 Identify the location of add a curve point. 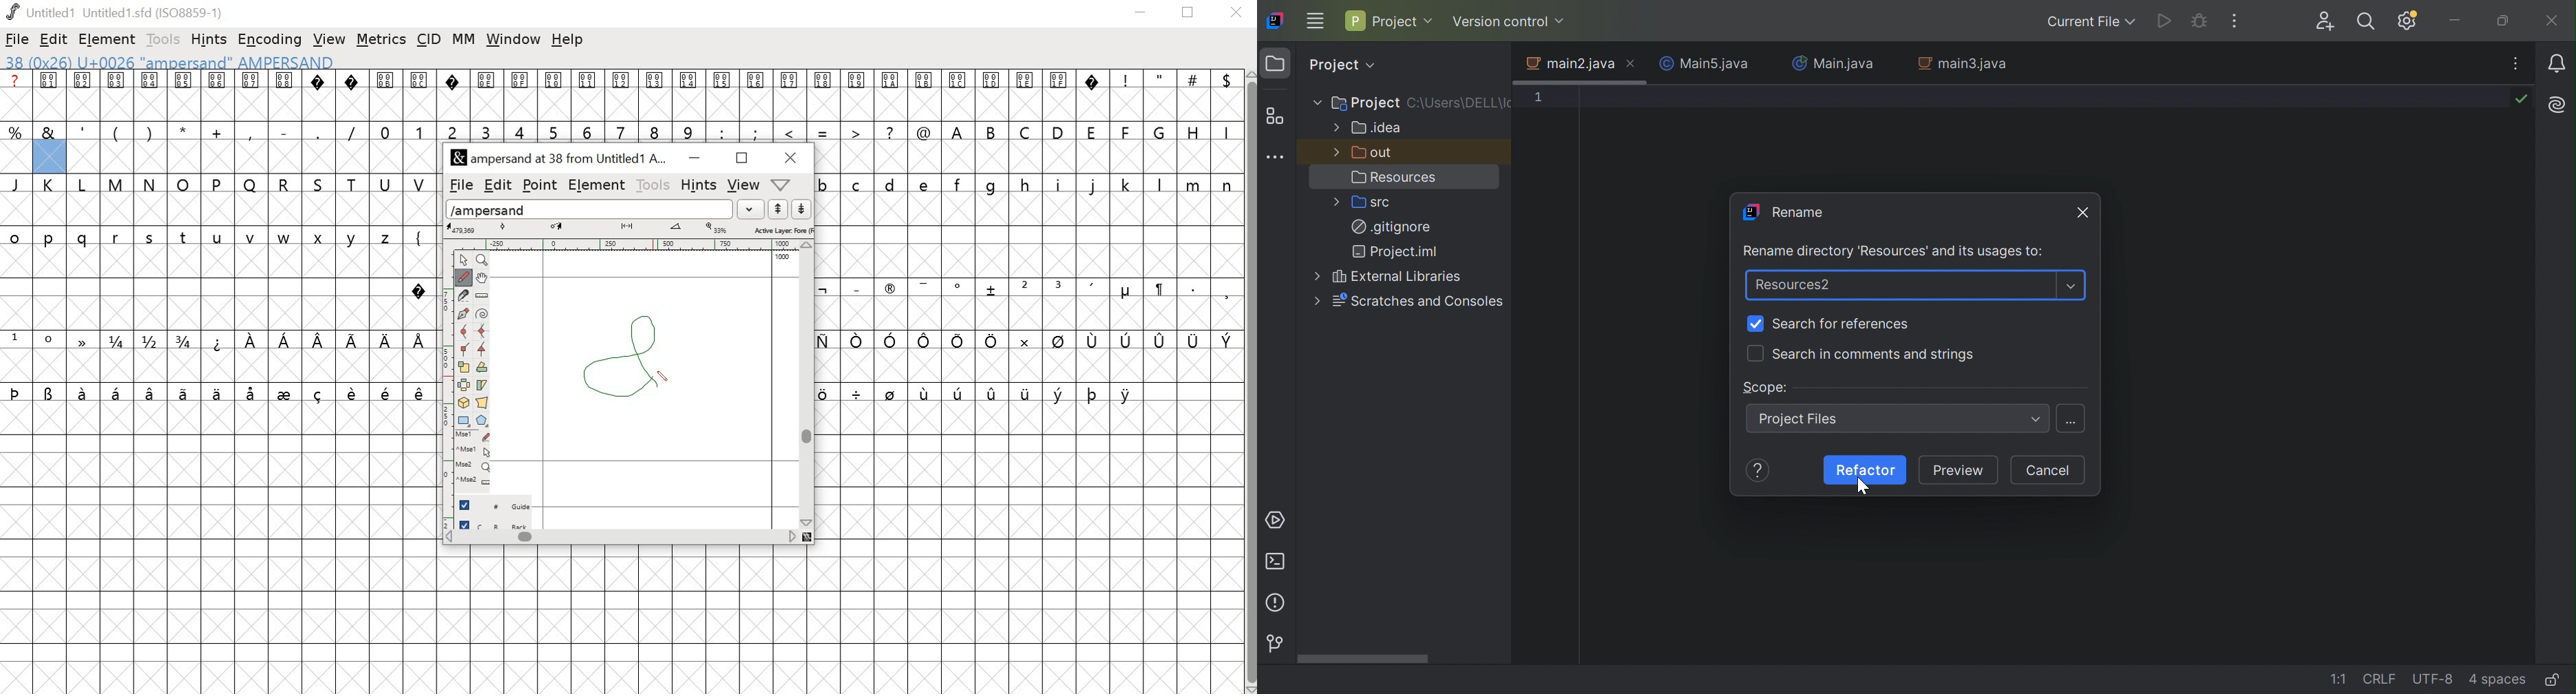
(464, 333).